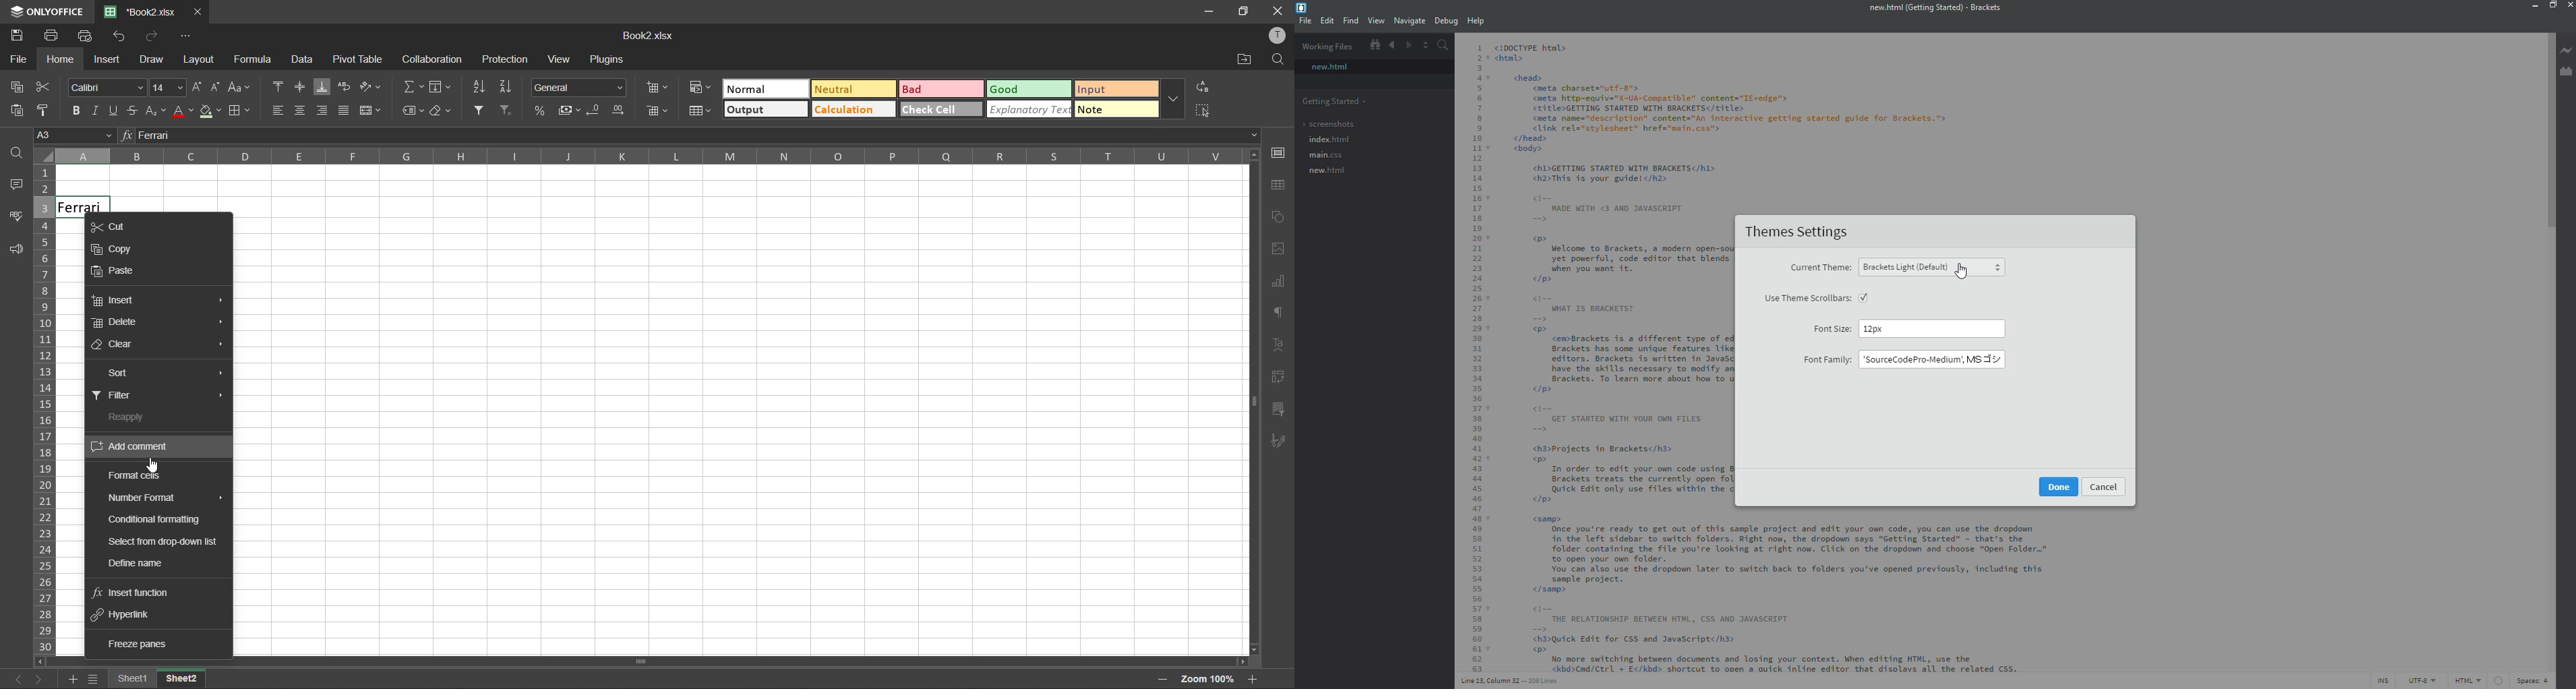  What do you see at coordinates (117, 272) in the screenshot?
I see `paste` at bounding box center [117, 272].